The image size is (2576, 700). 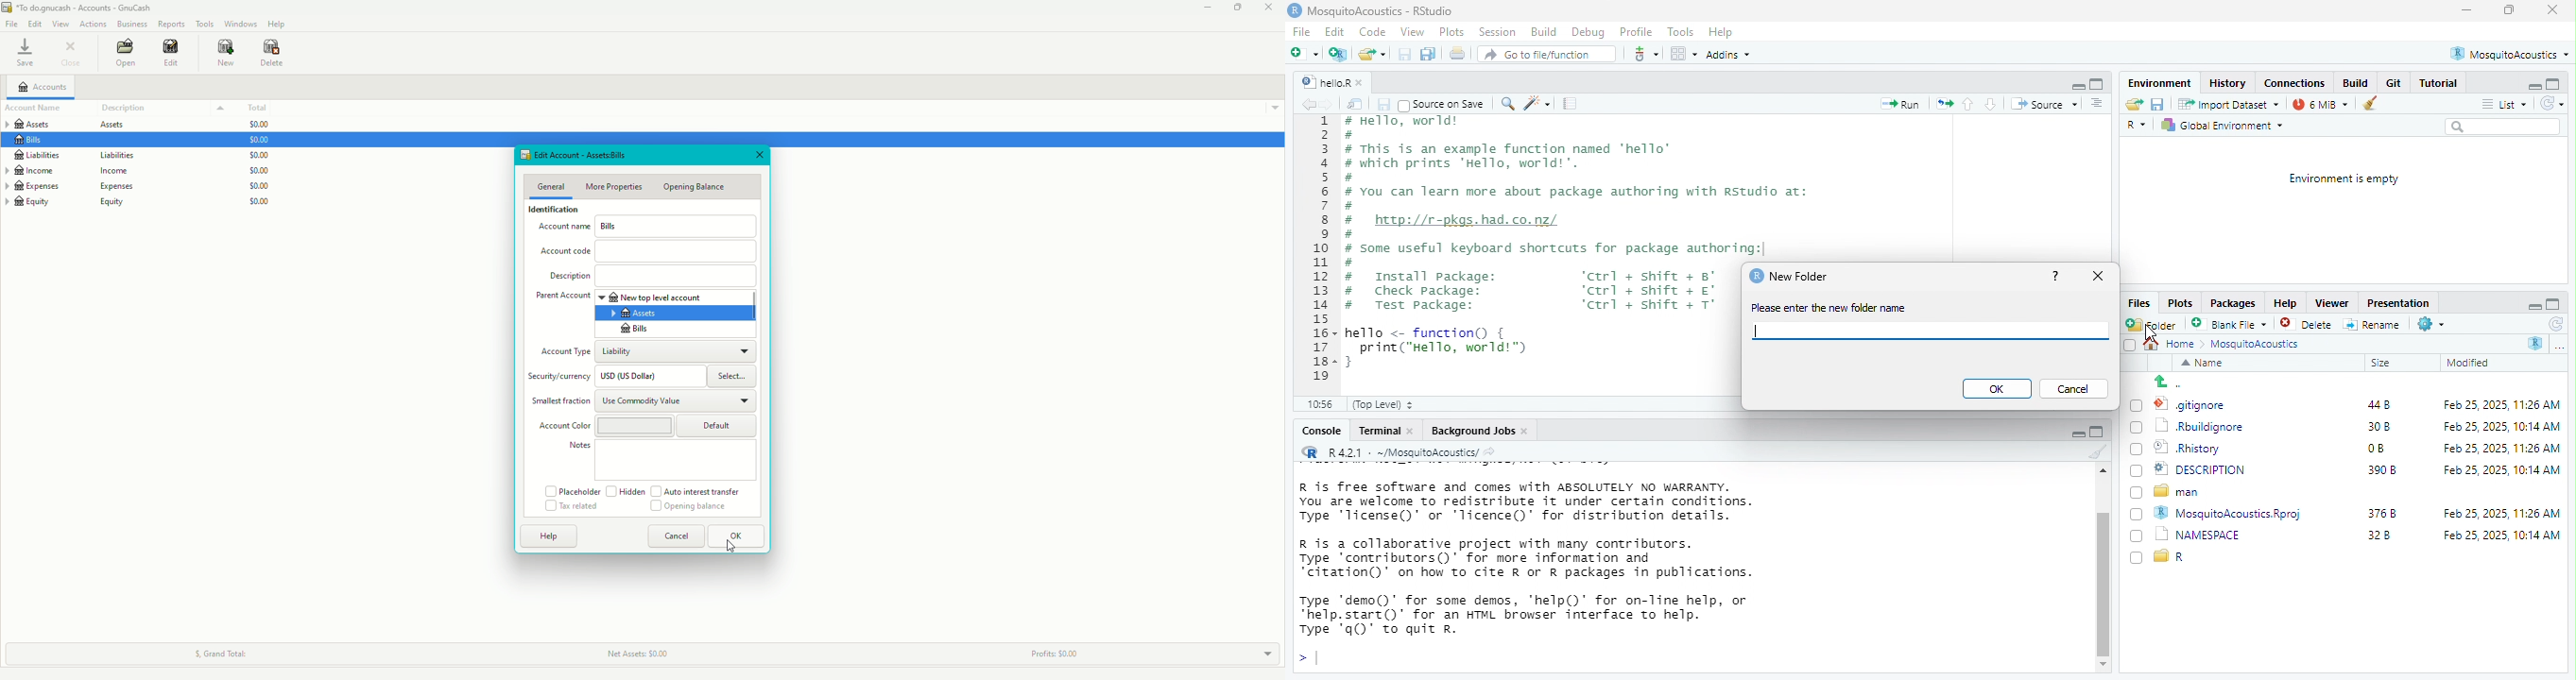 What do you see at coordinates (1445, 104) in the screenshot?
I see `~ Source on Save` at bounding box center [1445, 104].